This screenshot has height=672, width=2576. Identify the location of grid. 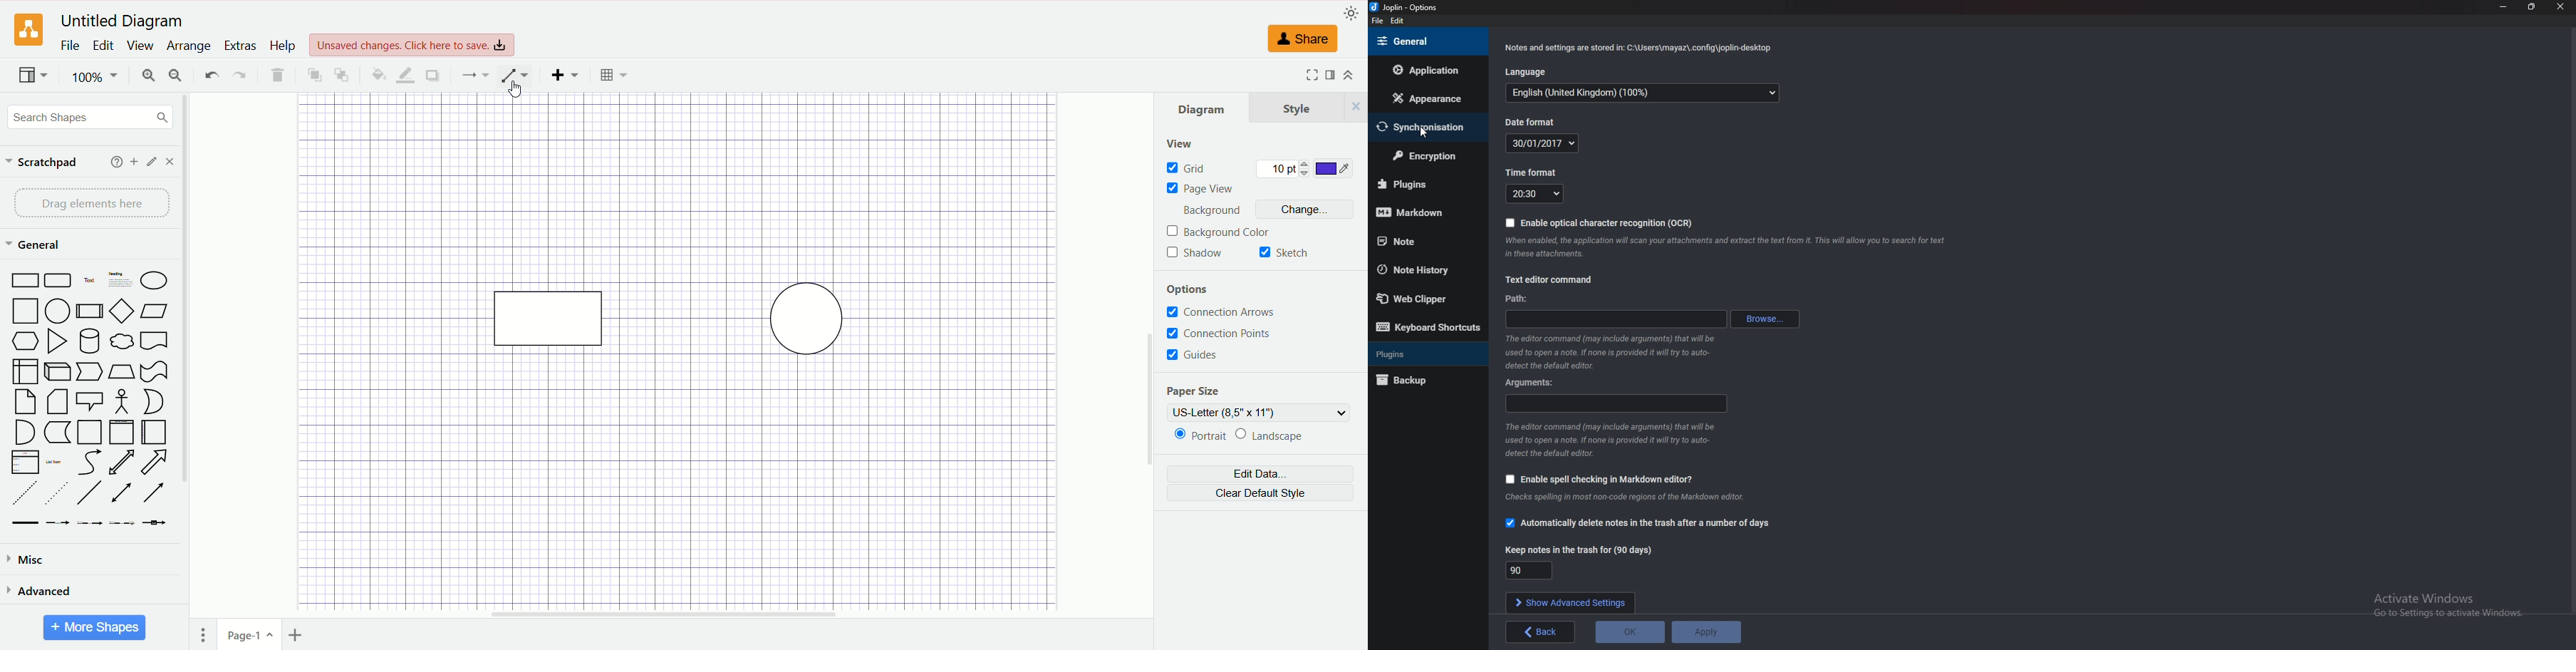
(1183, 167).